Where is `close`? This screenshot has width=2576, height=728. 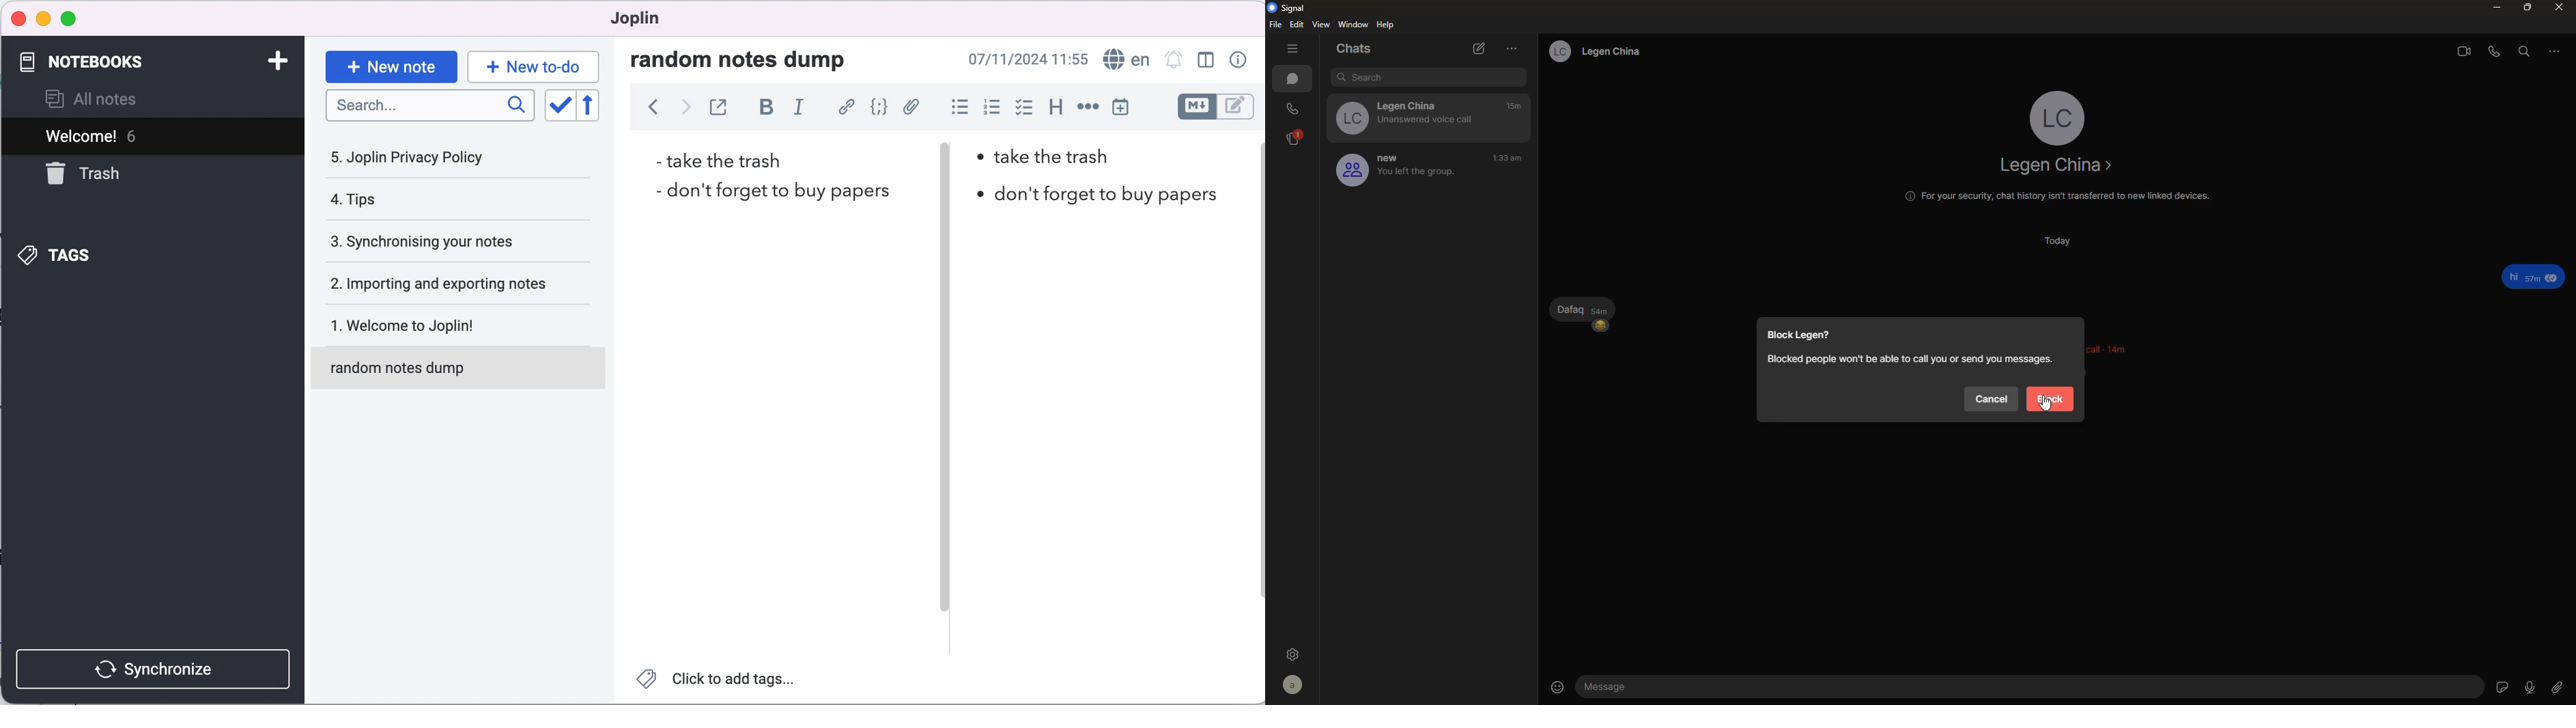
close is located at coordinates (17, 18).